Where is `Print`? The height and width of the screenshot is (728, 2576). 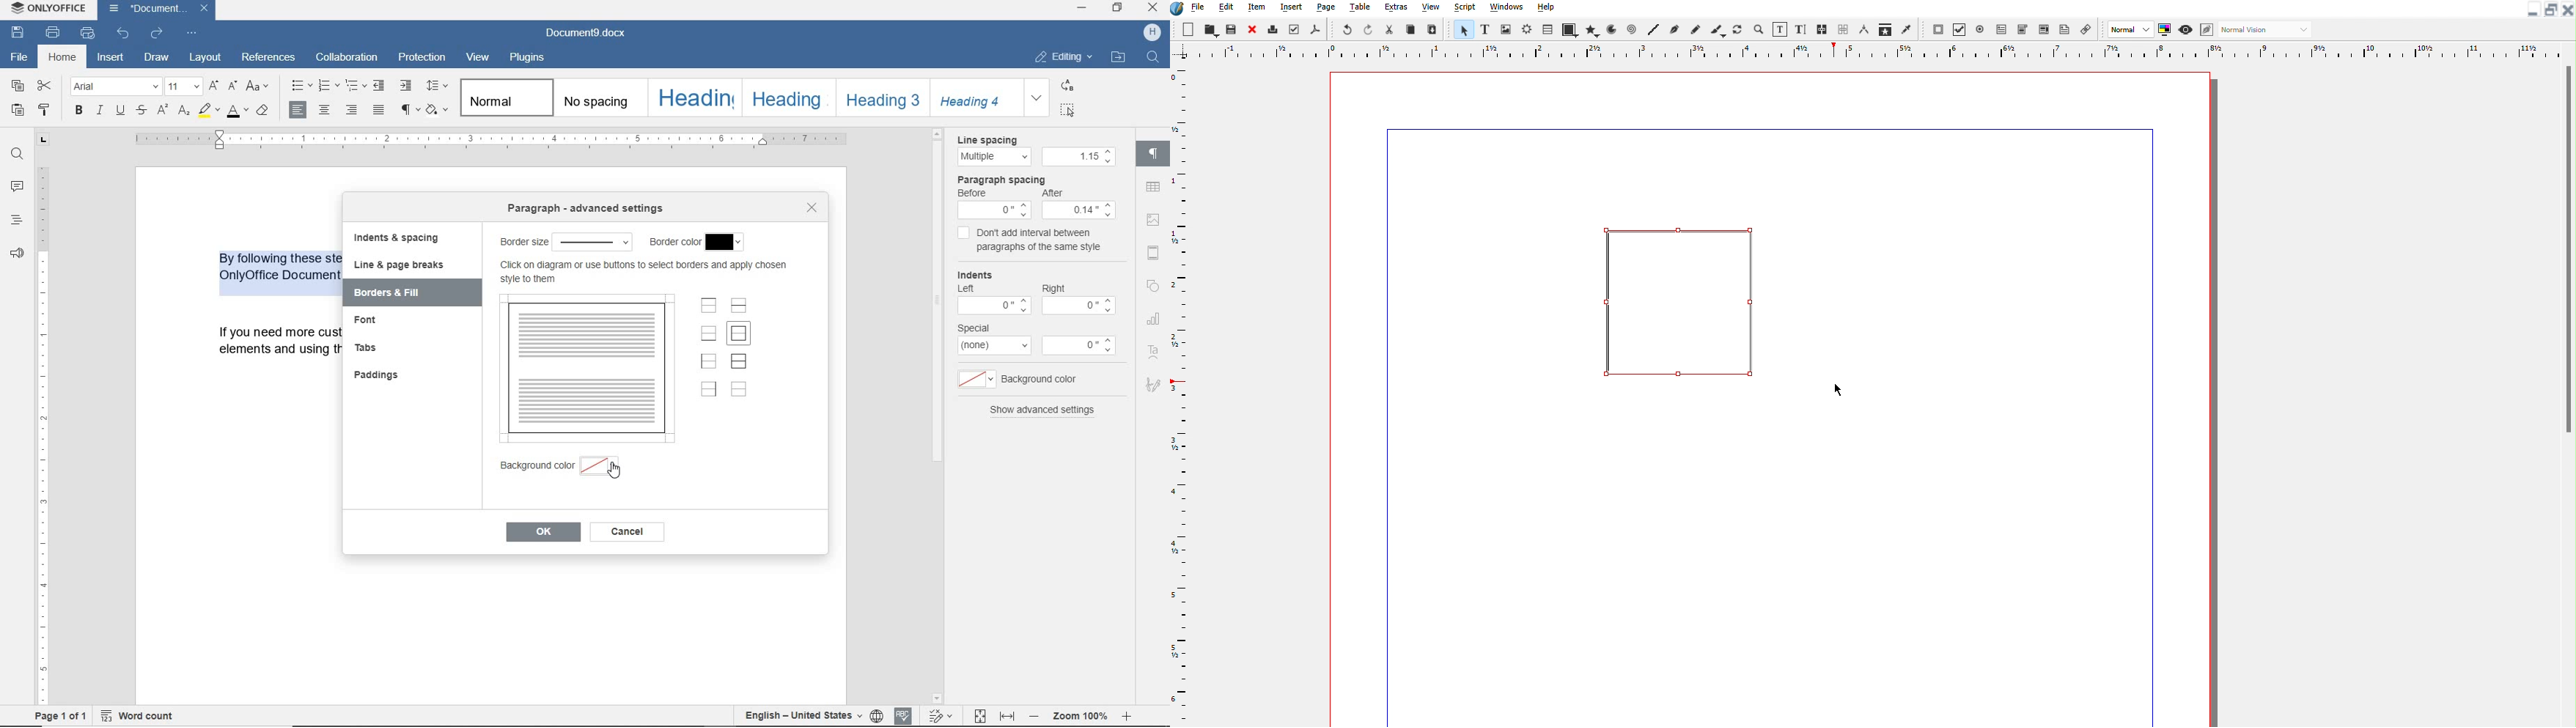 Print is located at coordinates (1271, 29).